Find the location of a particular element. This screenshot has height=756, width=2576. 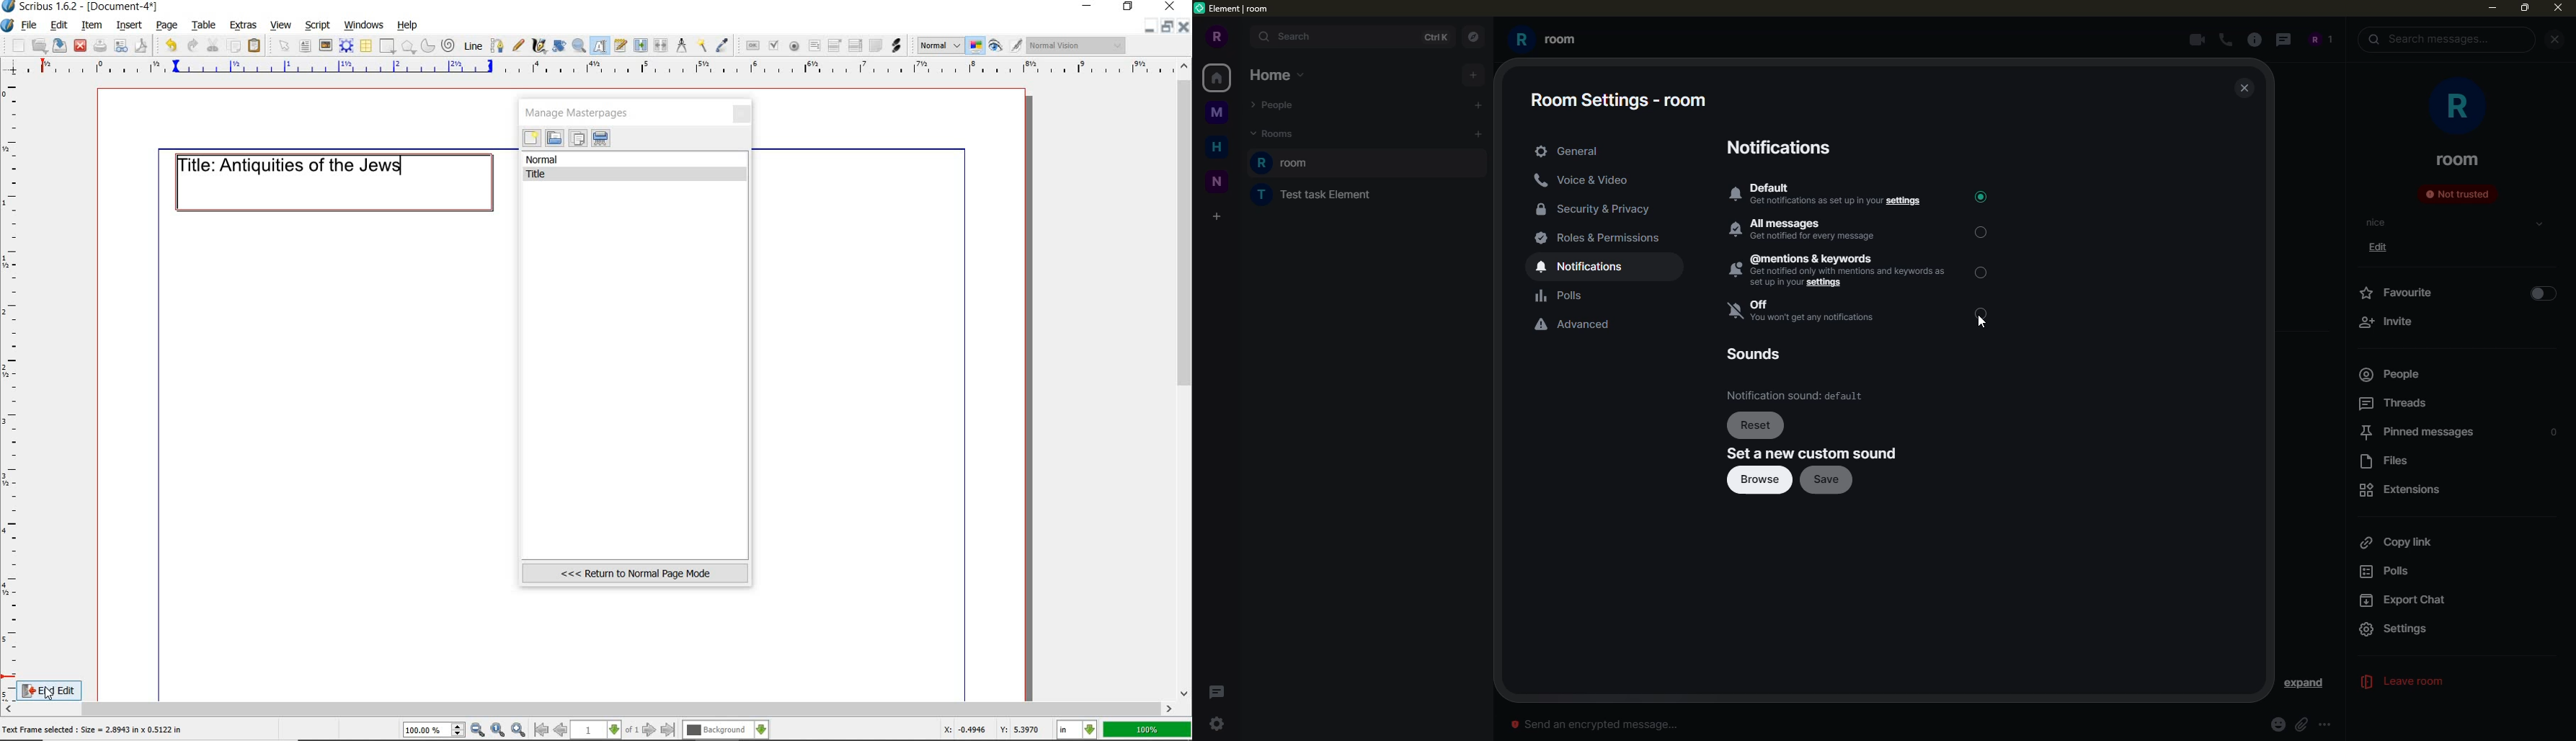

pdf combo box is located at coordinates (835, 45).